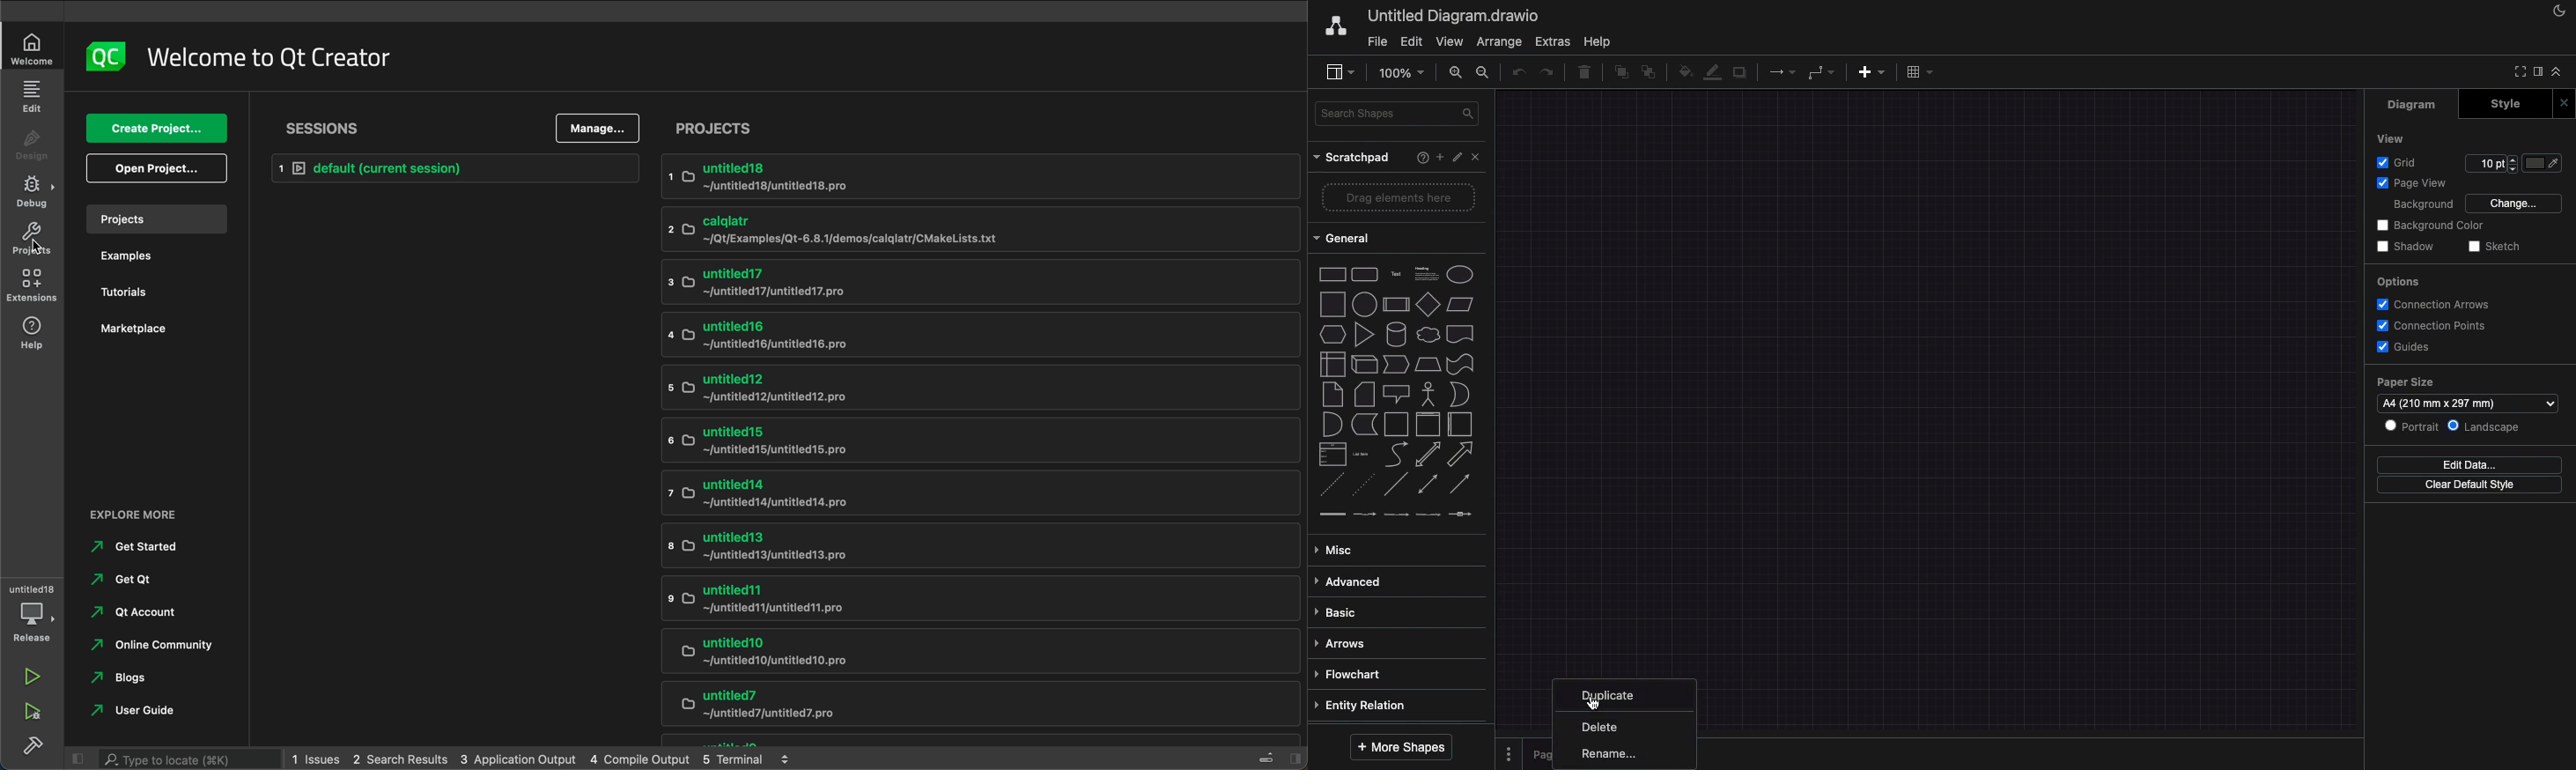  I want to click on dashed line, so click(1331, 484).